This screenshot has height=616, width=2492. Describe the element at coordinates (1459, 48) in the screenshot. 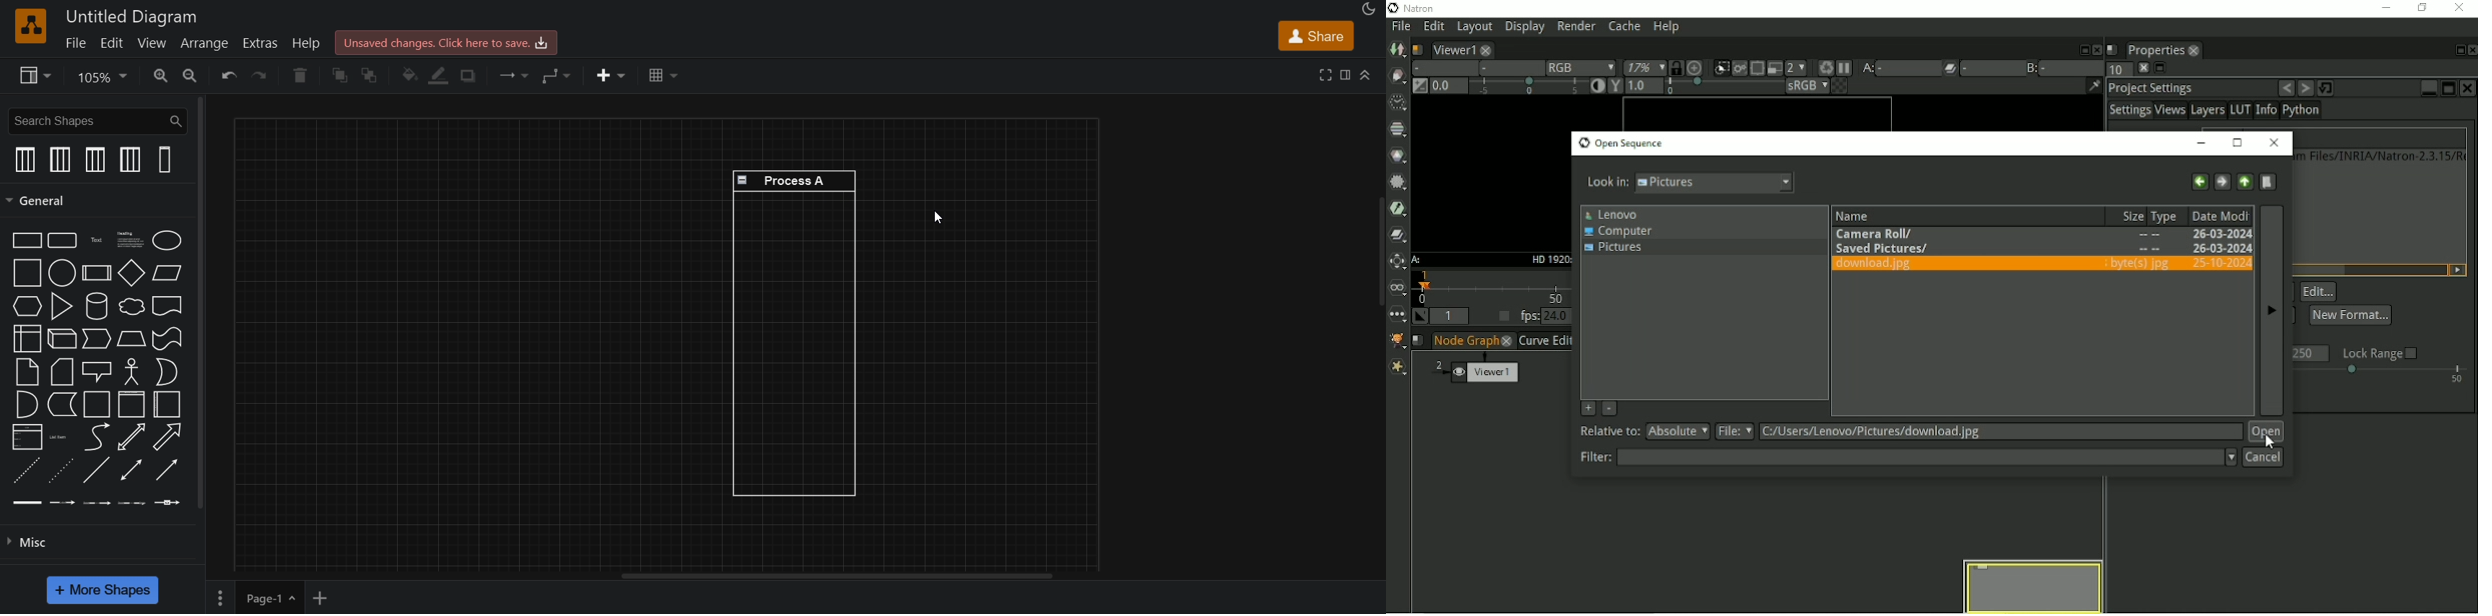

I see `Viewer1` at that location.